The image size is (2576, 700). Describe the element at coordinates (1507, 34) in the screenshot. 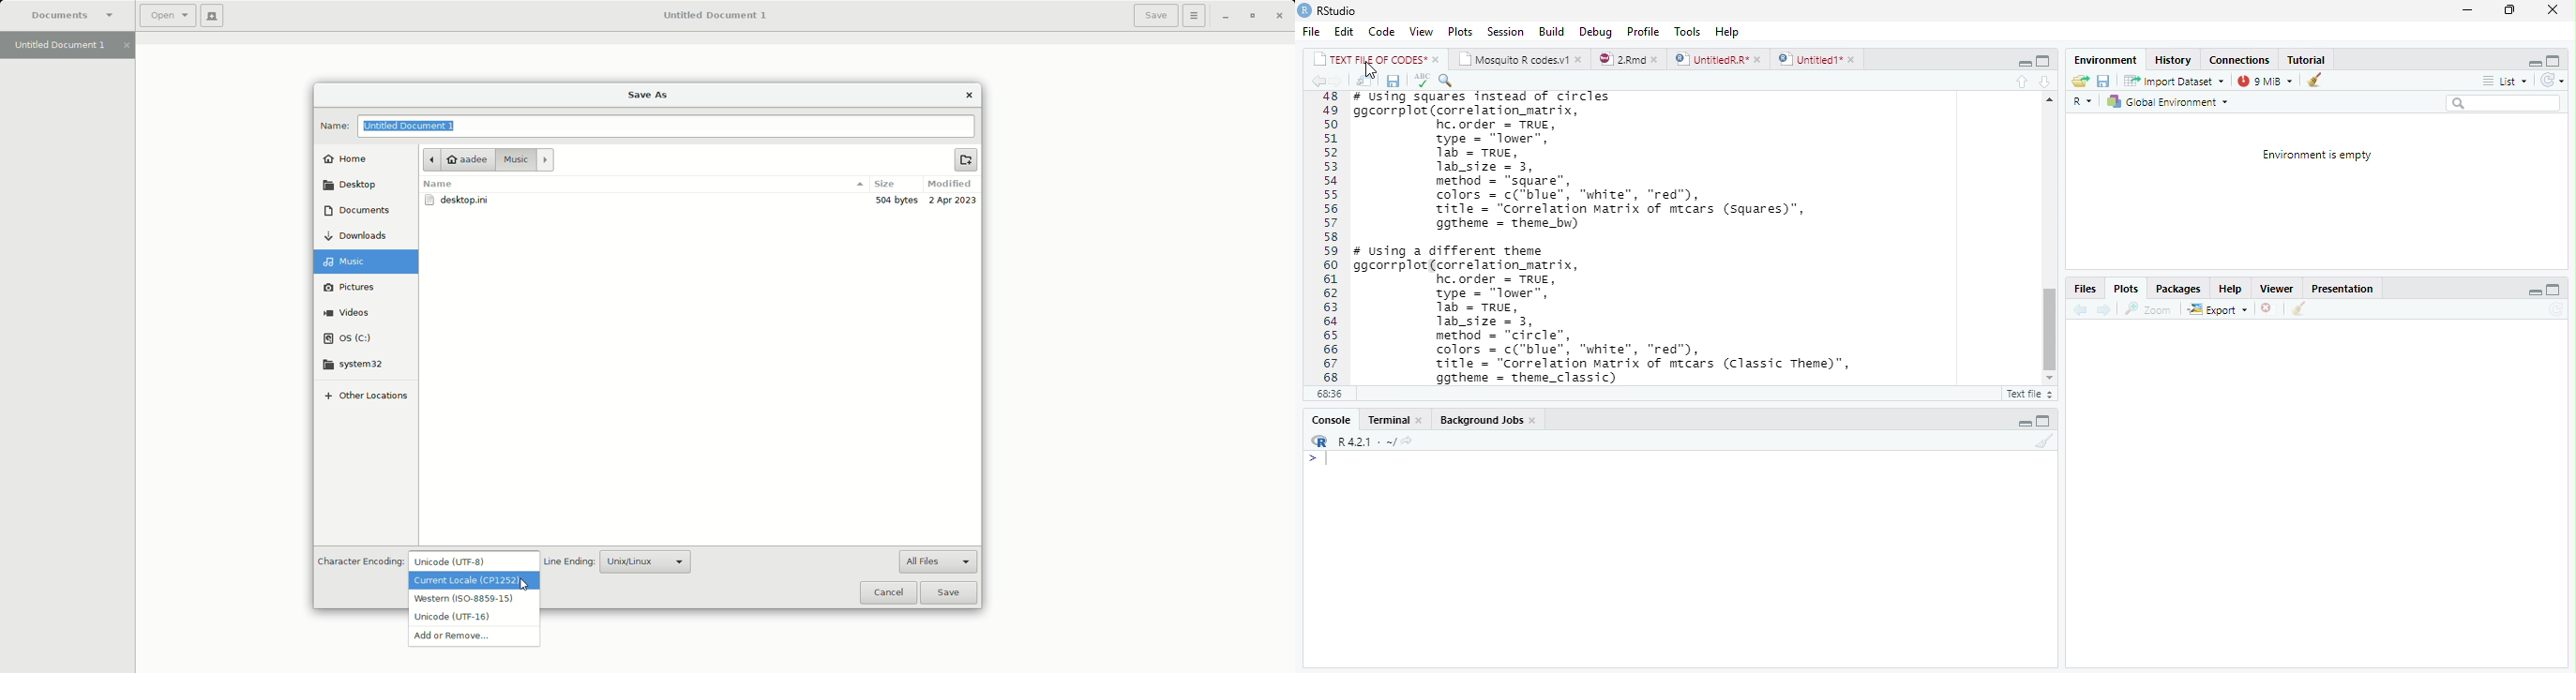

I see `Session` at that location.